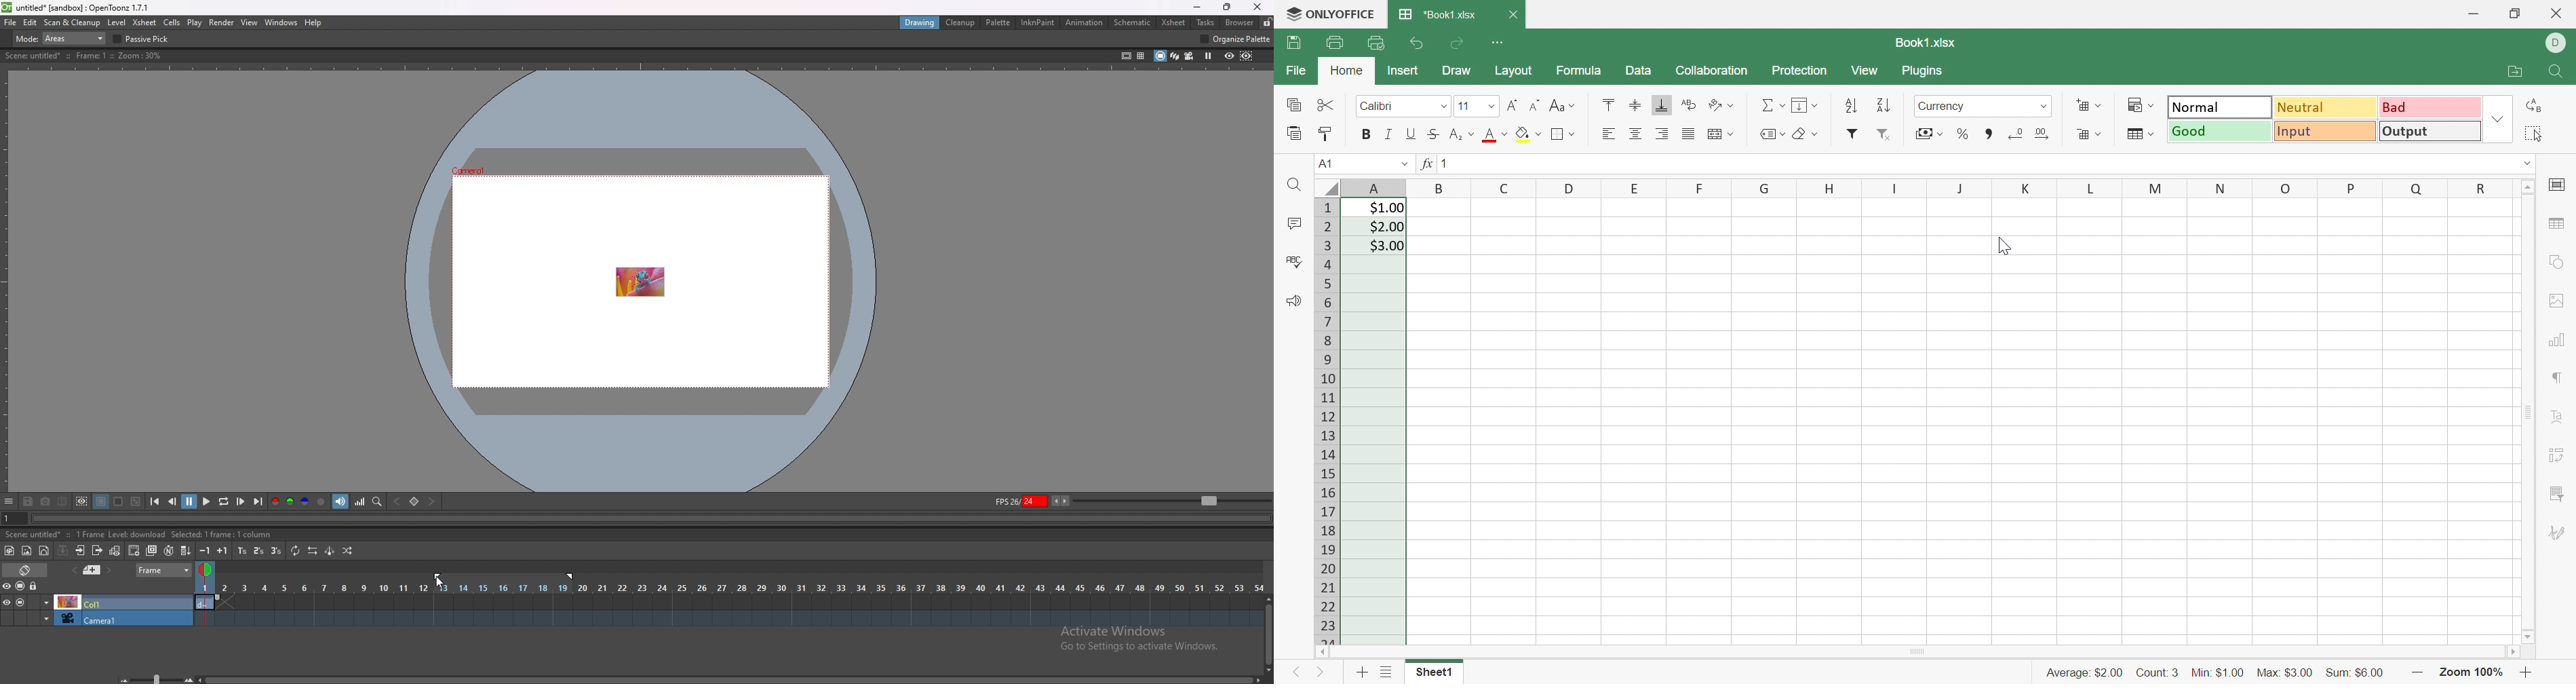  Describe the element at coordinates (152, 551) in the screenshot. I see `duplicate drawing` at that location.